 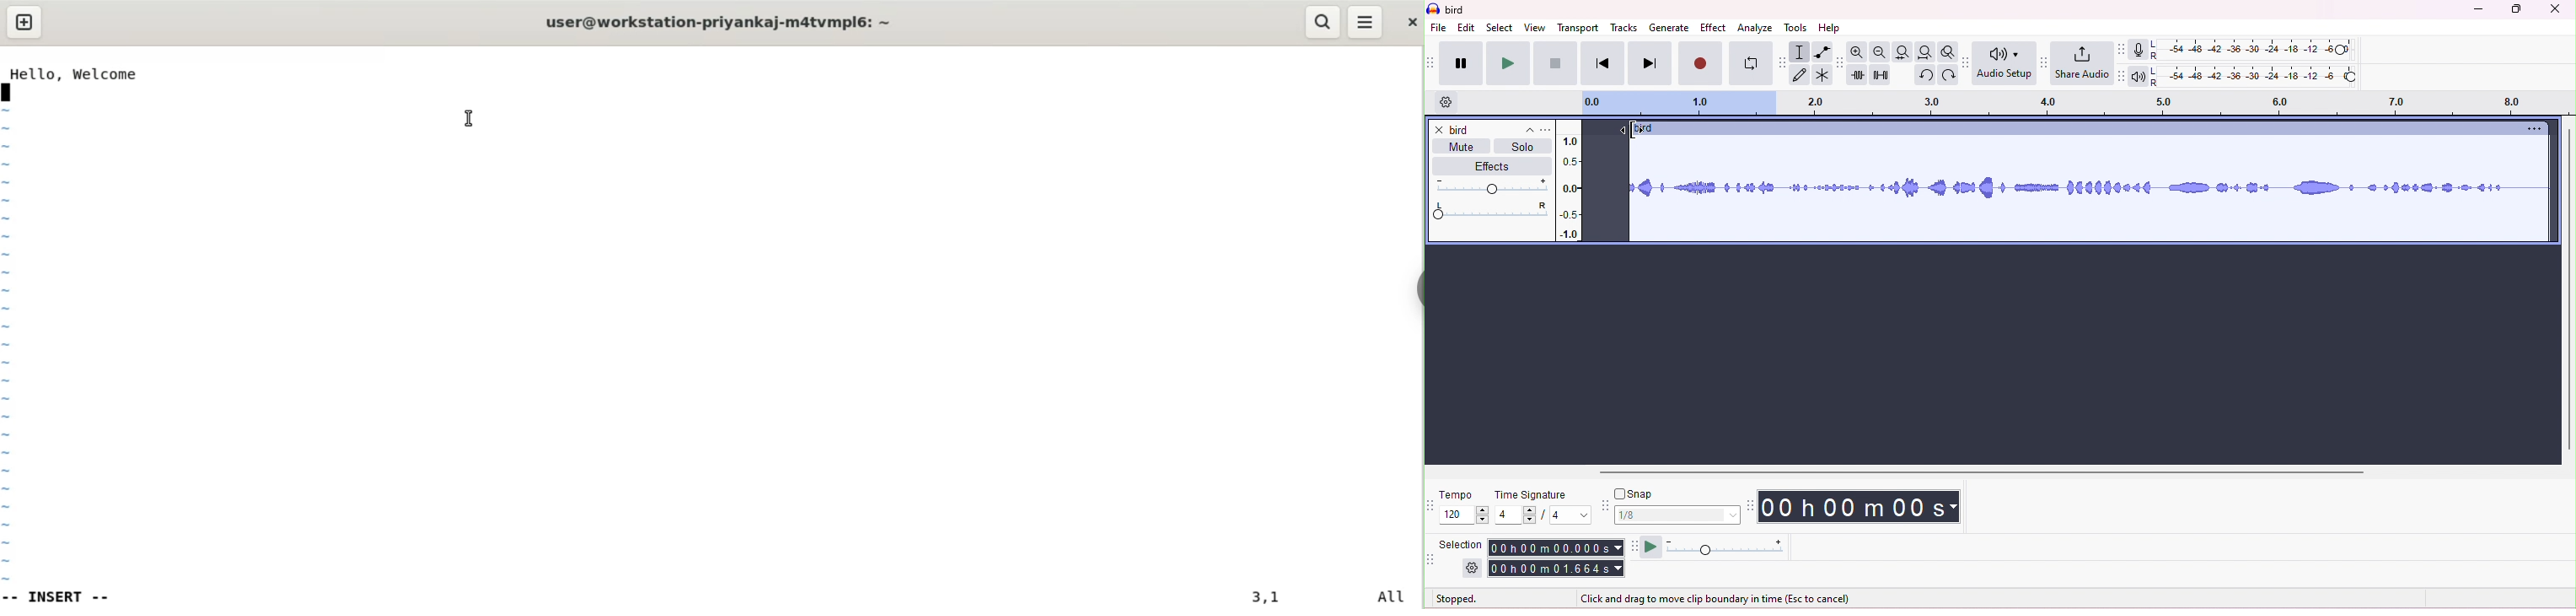 What do you see at coordinates (1700, 65) in the screenshot?
I see `record` at bounding box center [1700, 65].